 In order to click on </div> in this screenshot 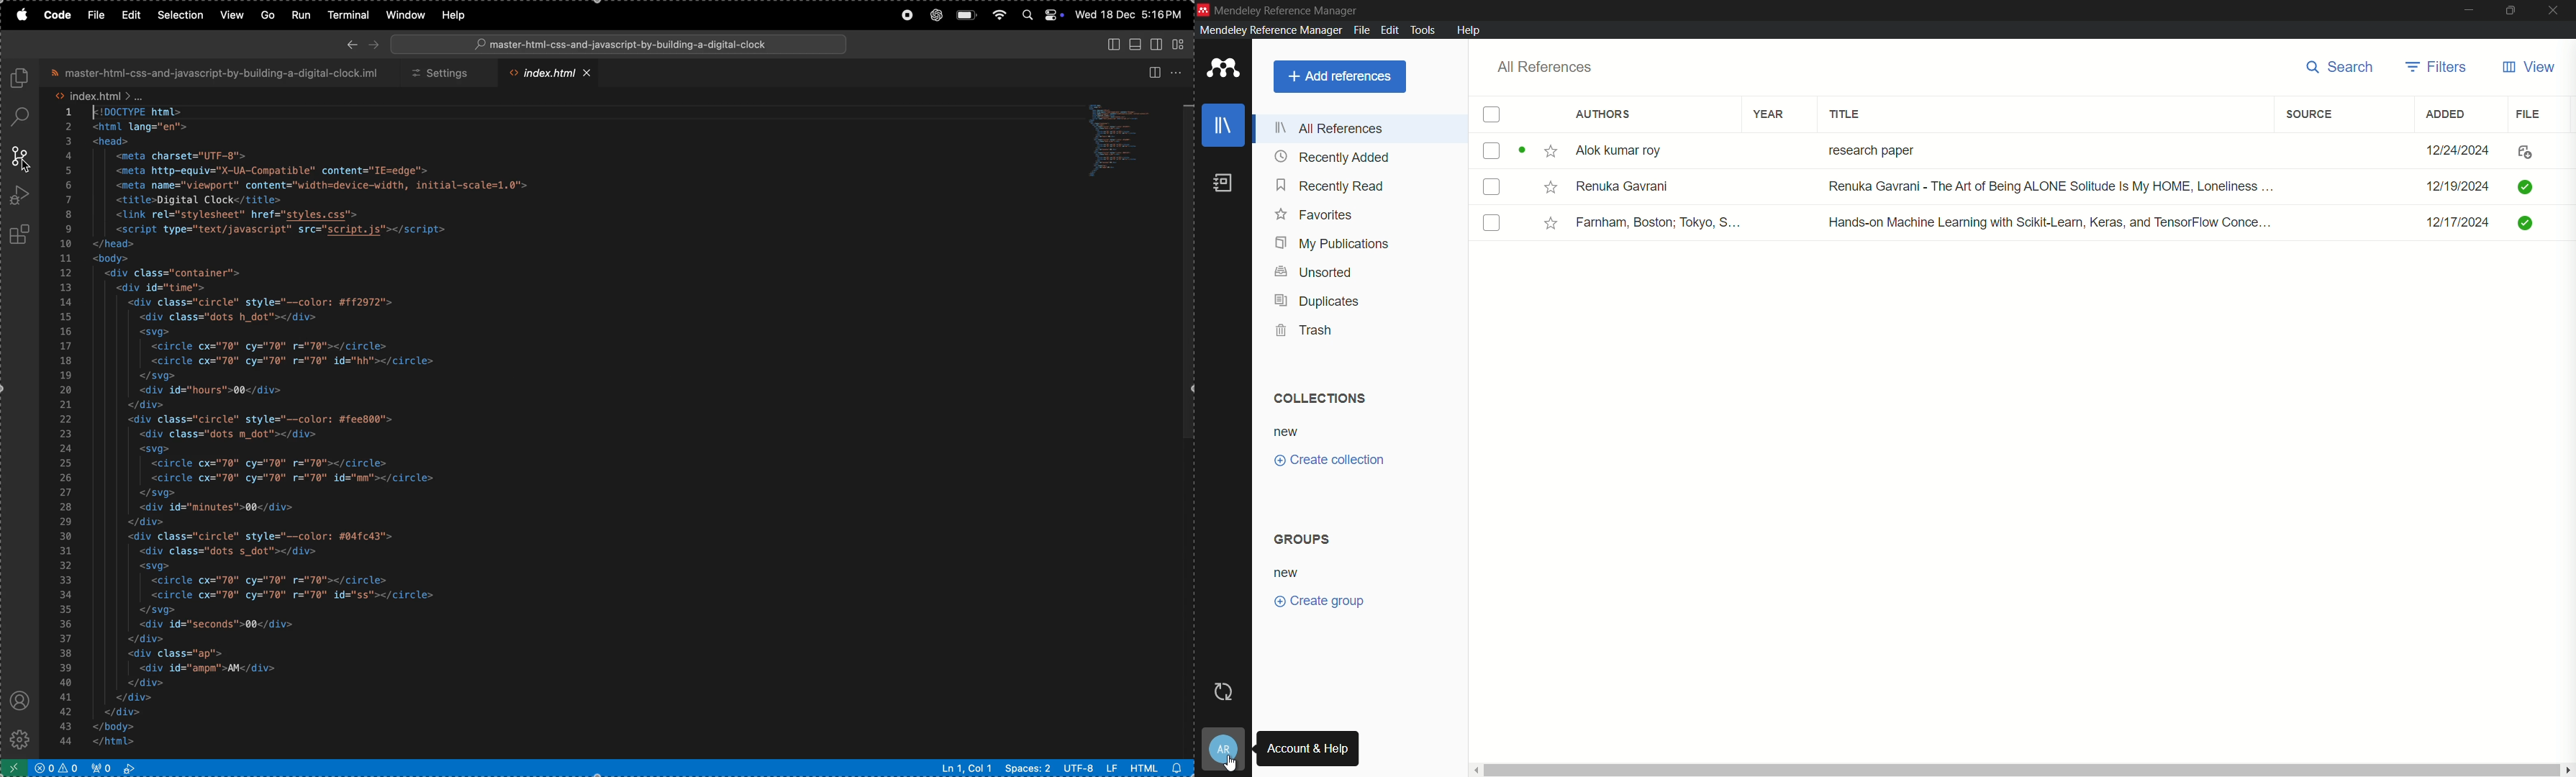, I will do `click(145, 405)`.